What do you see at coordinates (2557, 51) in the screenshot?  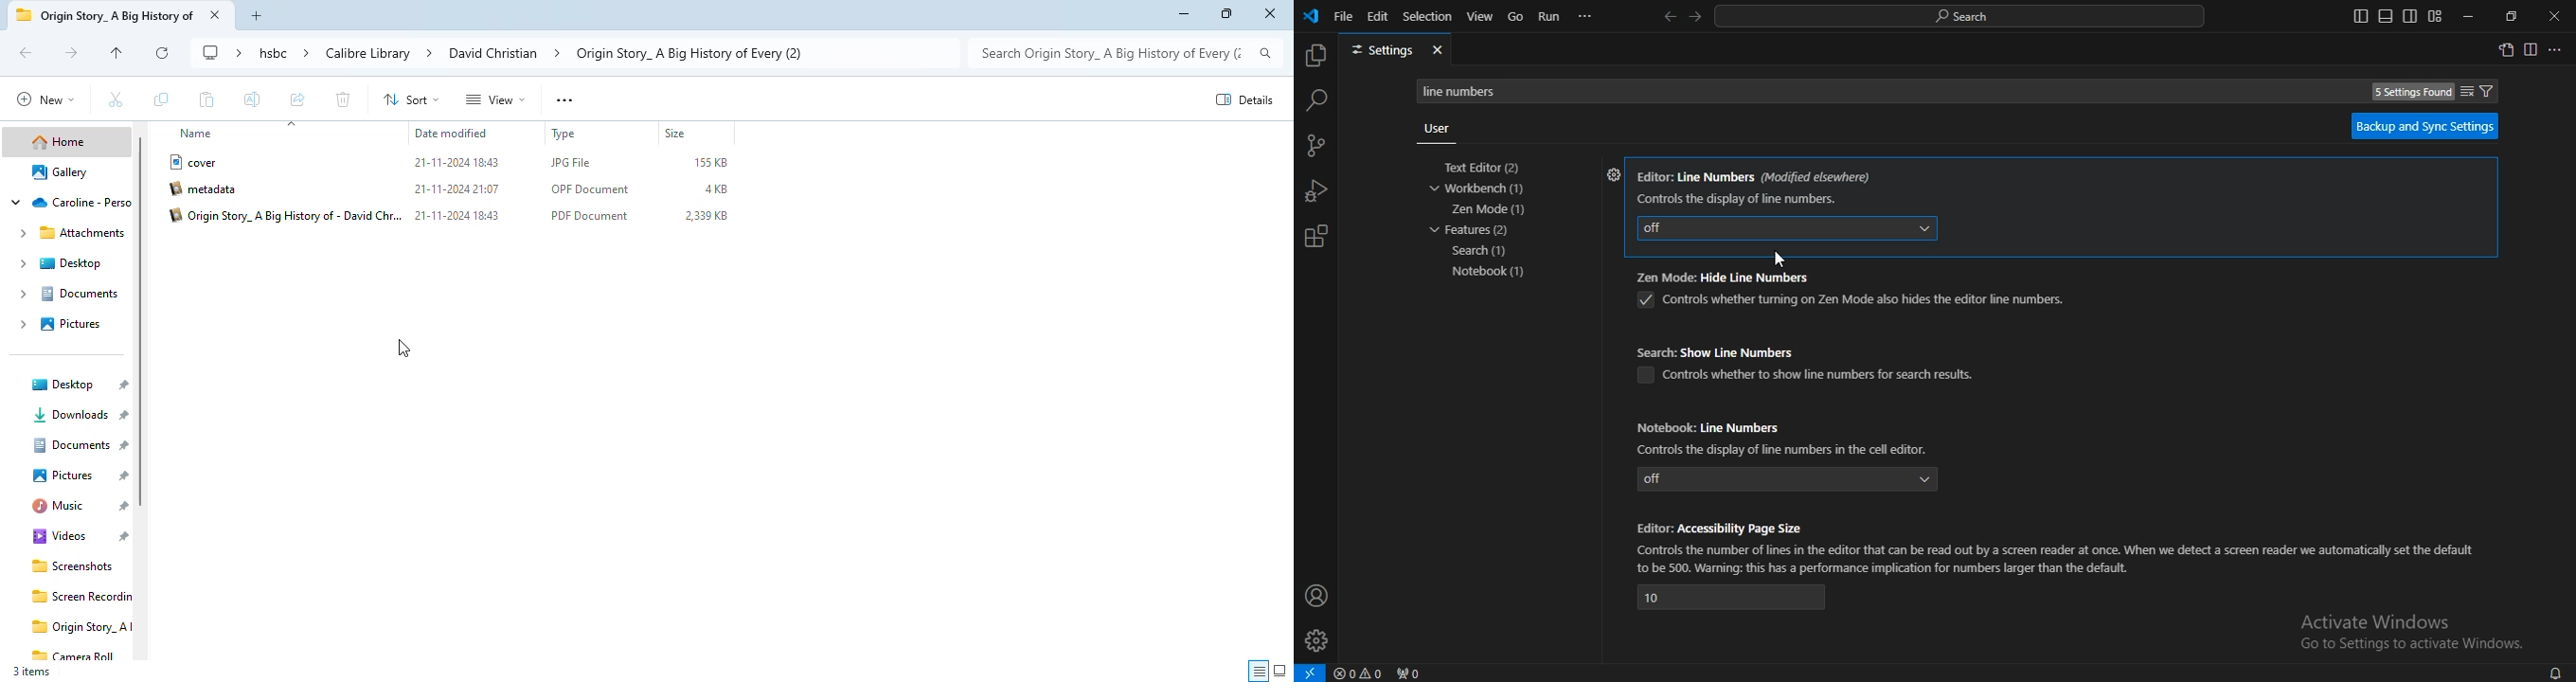 I see `...` at bounding box center [2557, 51].